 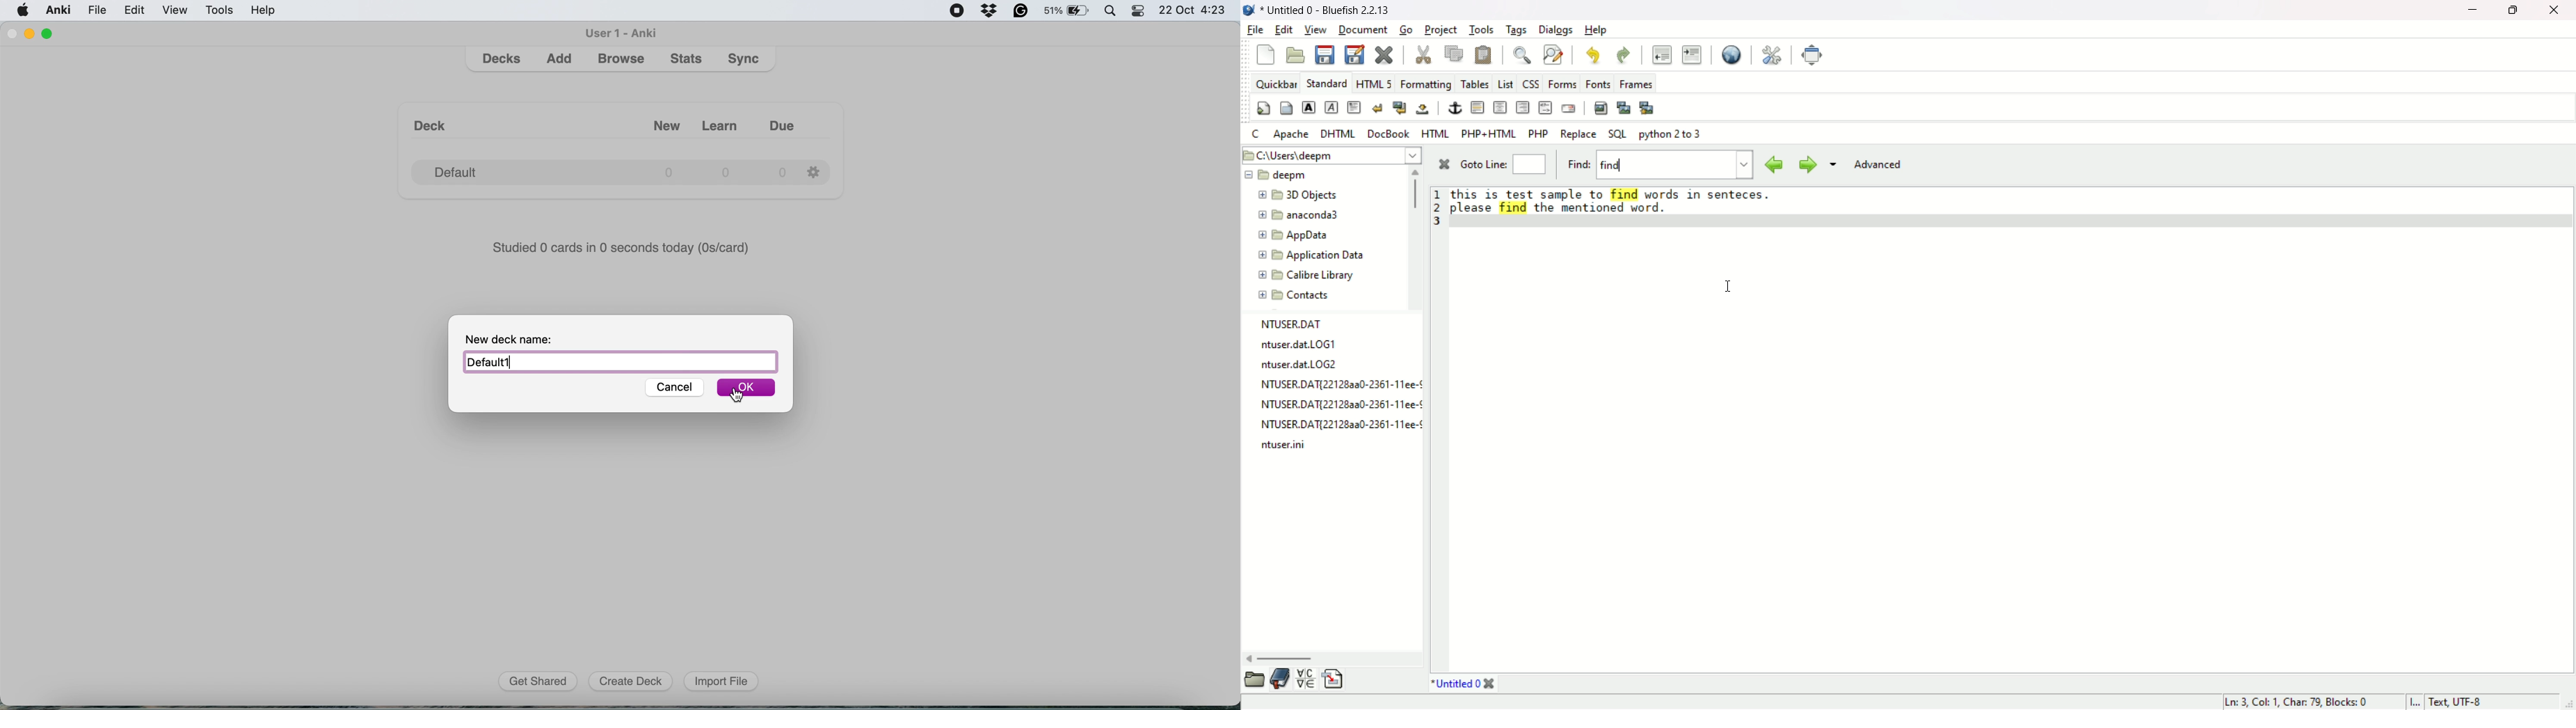 I want to click on ntuser.ini, so click(x=1279, y=445).